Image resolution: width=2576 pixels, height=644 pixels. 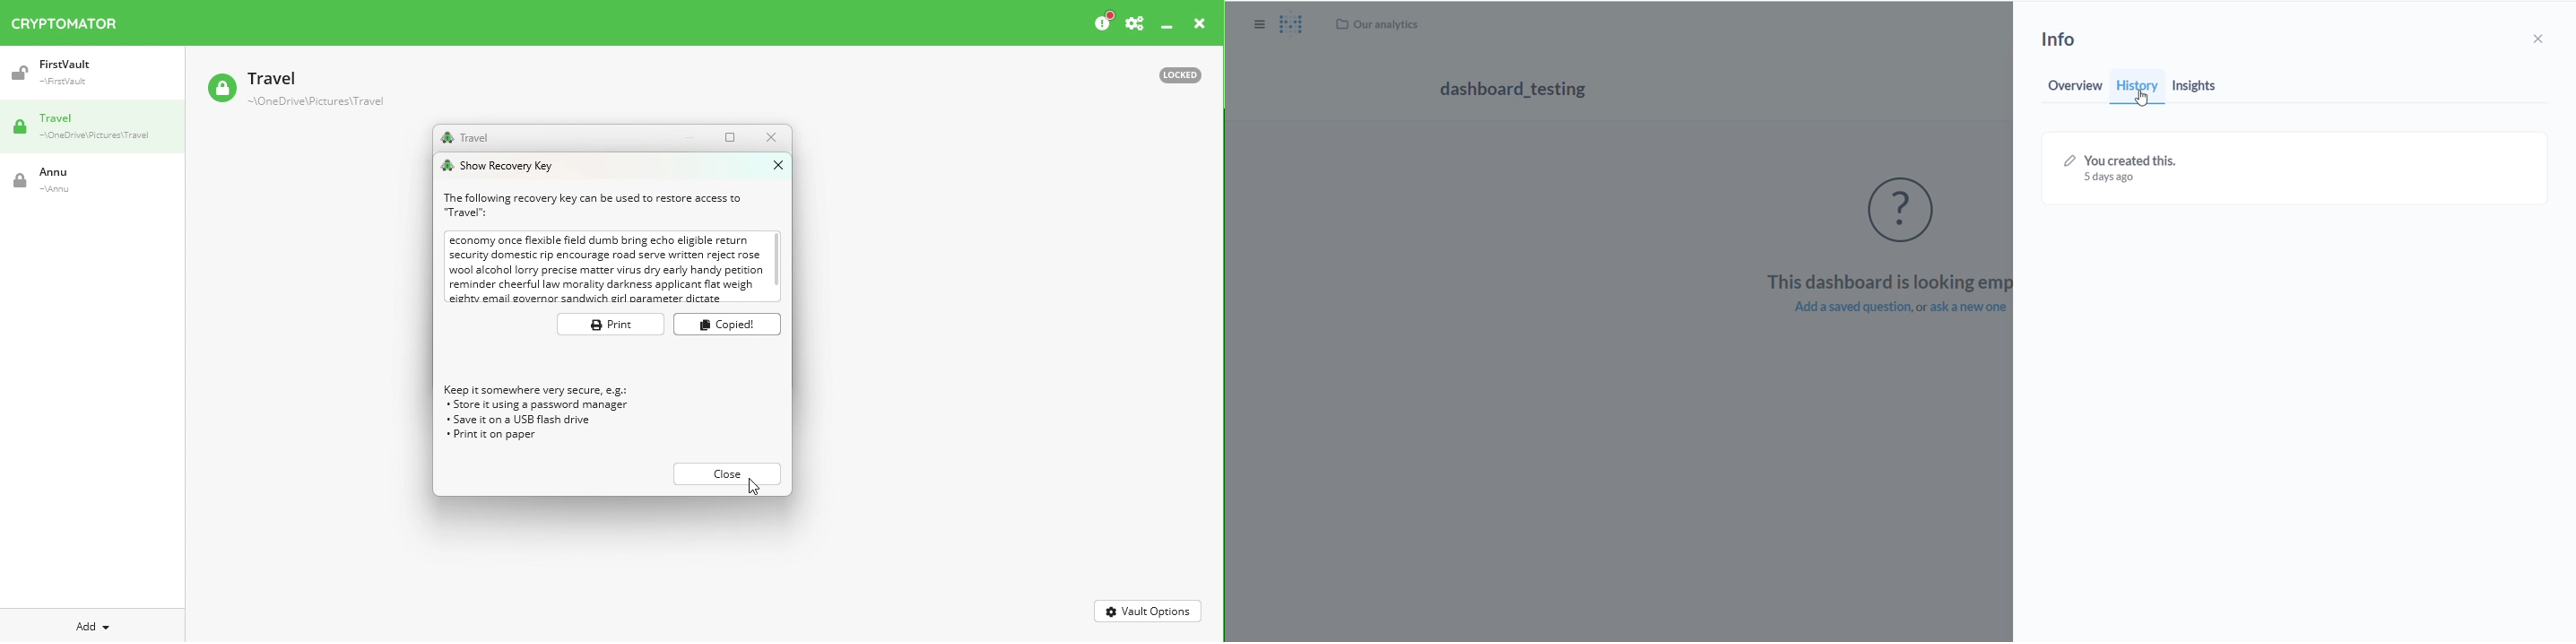 What do you see at coordinates (770, 137) in the screenshot?
I see `Close` at bounding box center [770, 137].